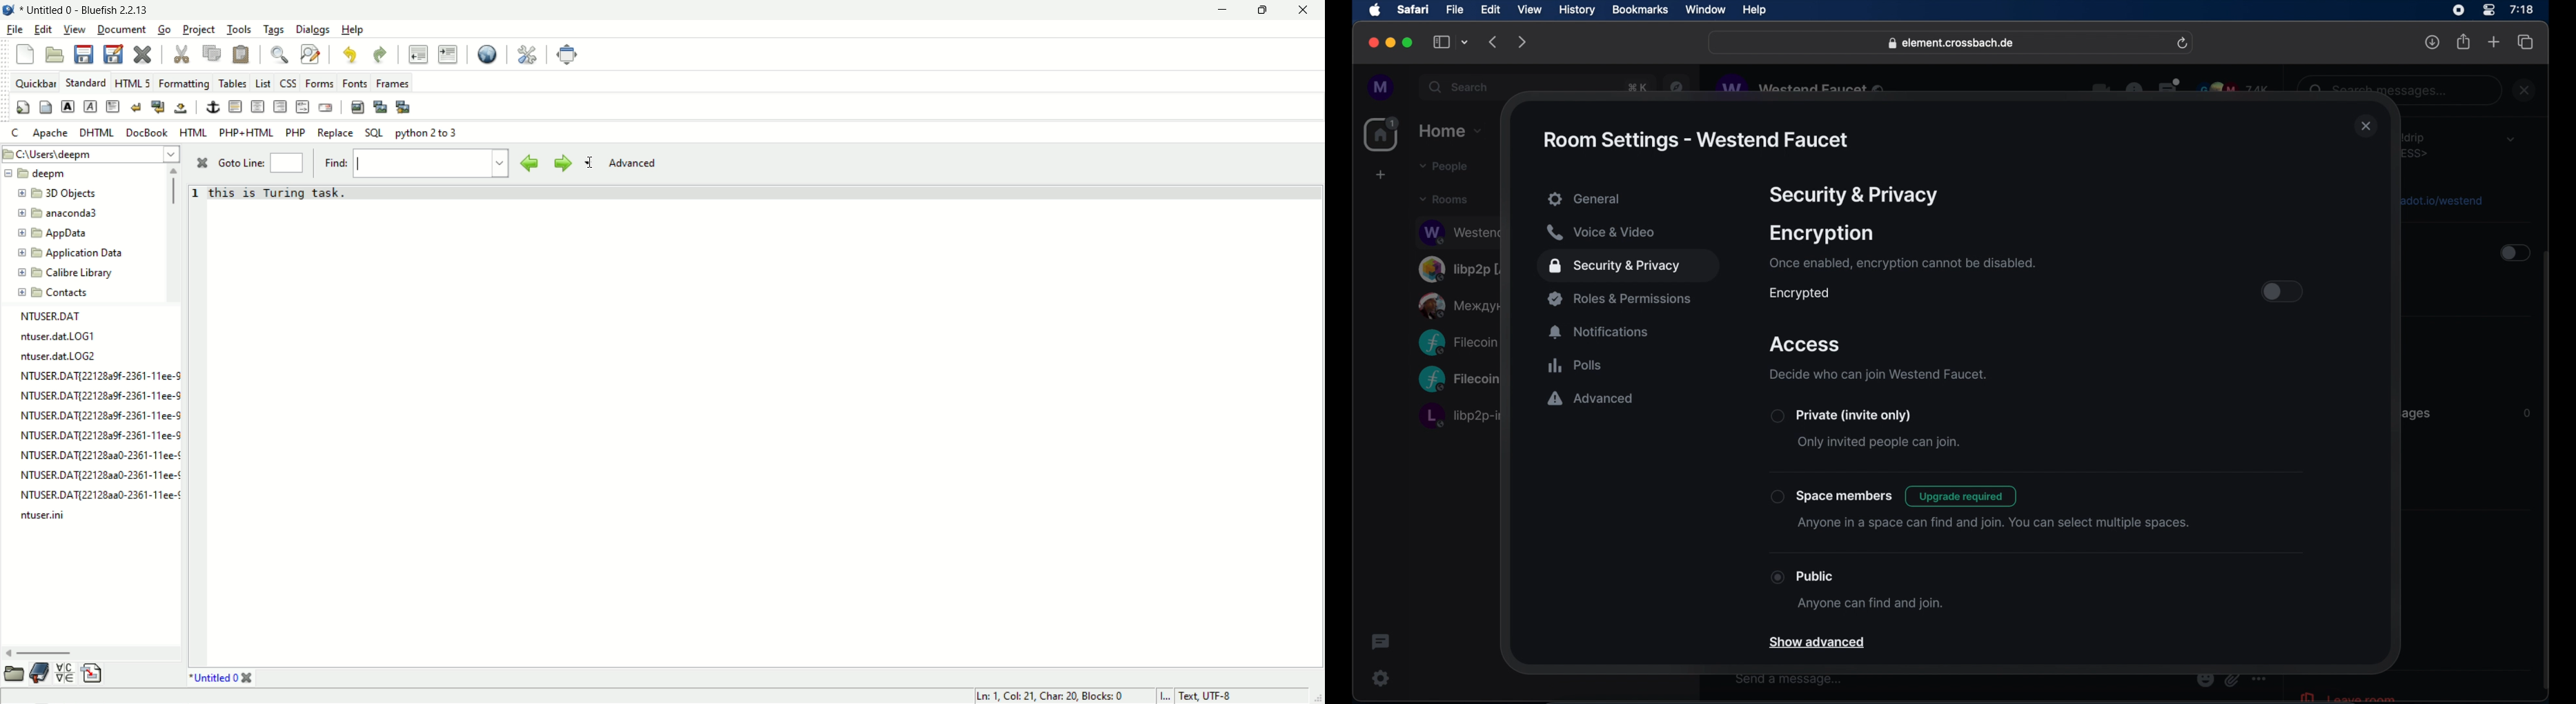 The image size is (2576, 728). Describe the element at coordinates (17, 134) in the screenshot. I see `c ` at that location.